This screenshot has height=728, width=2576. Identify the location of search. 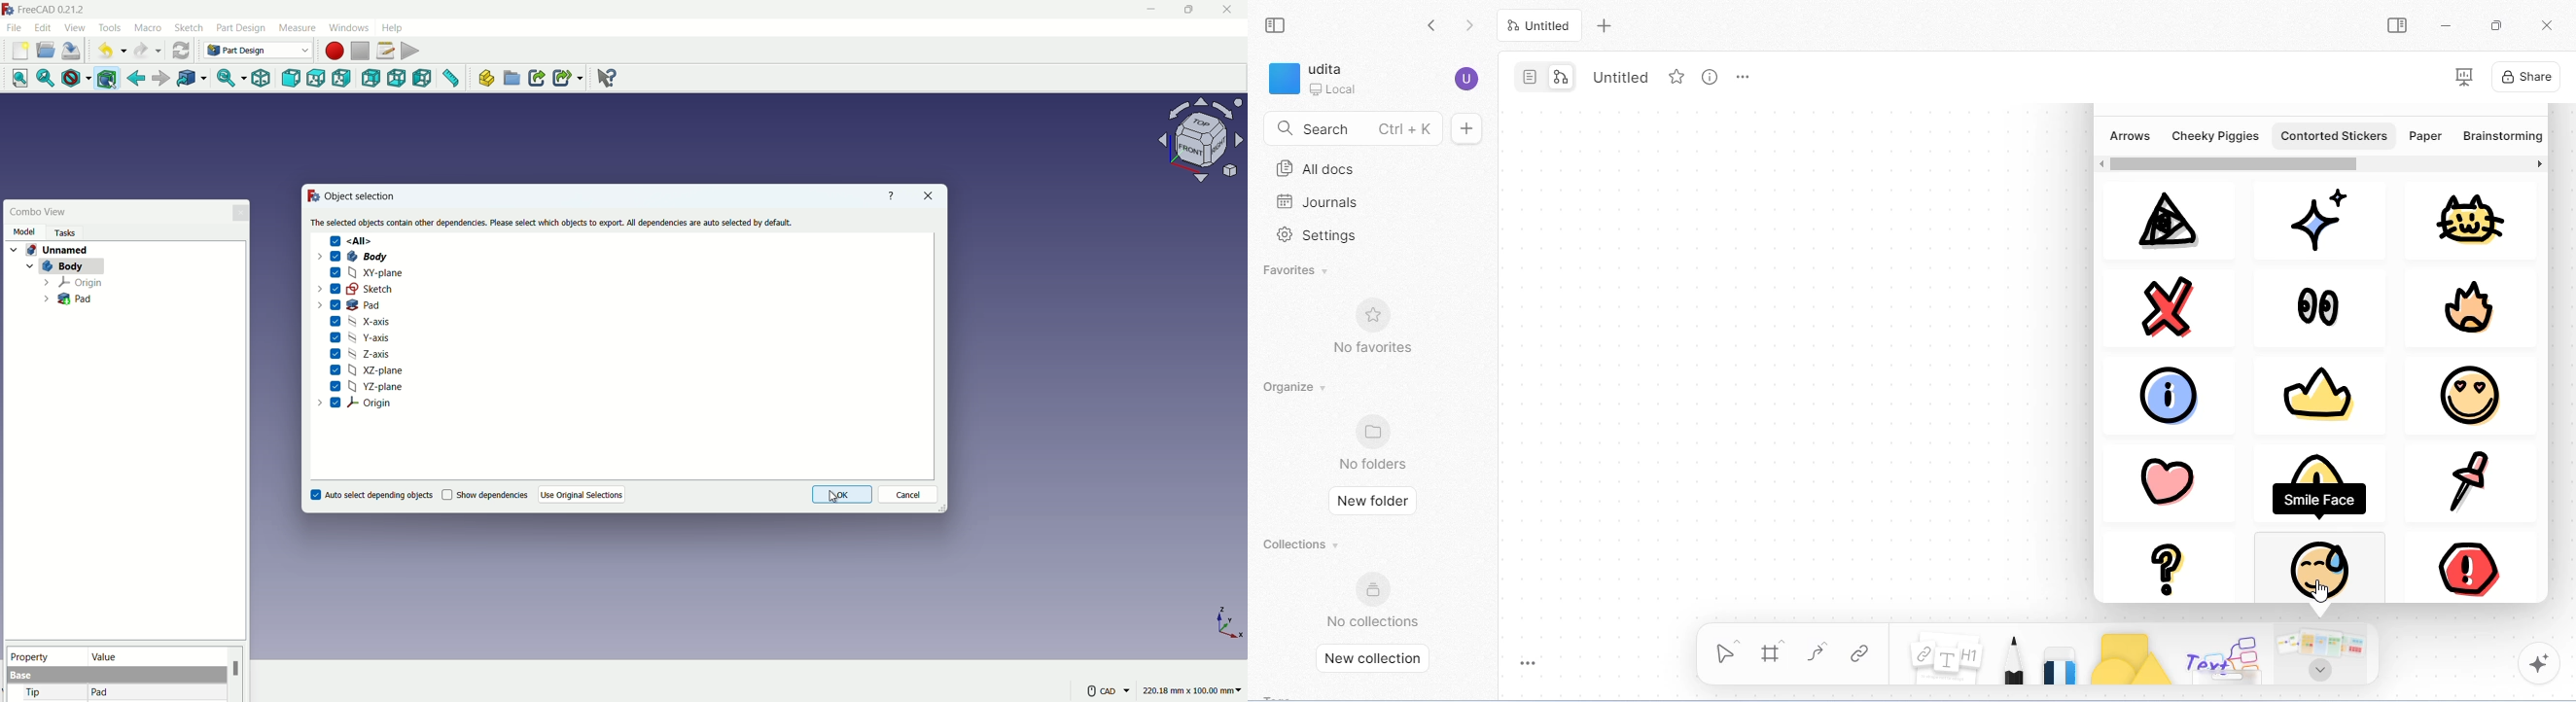
(1353, 126).